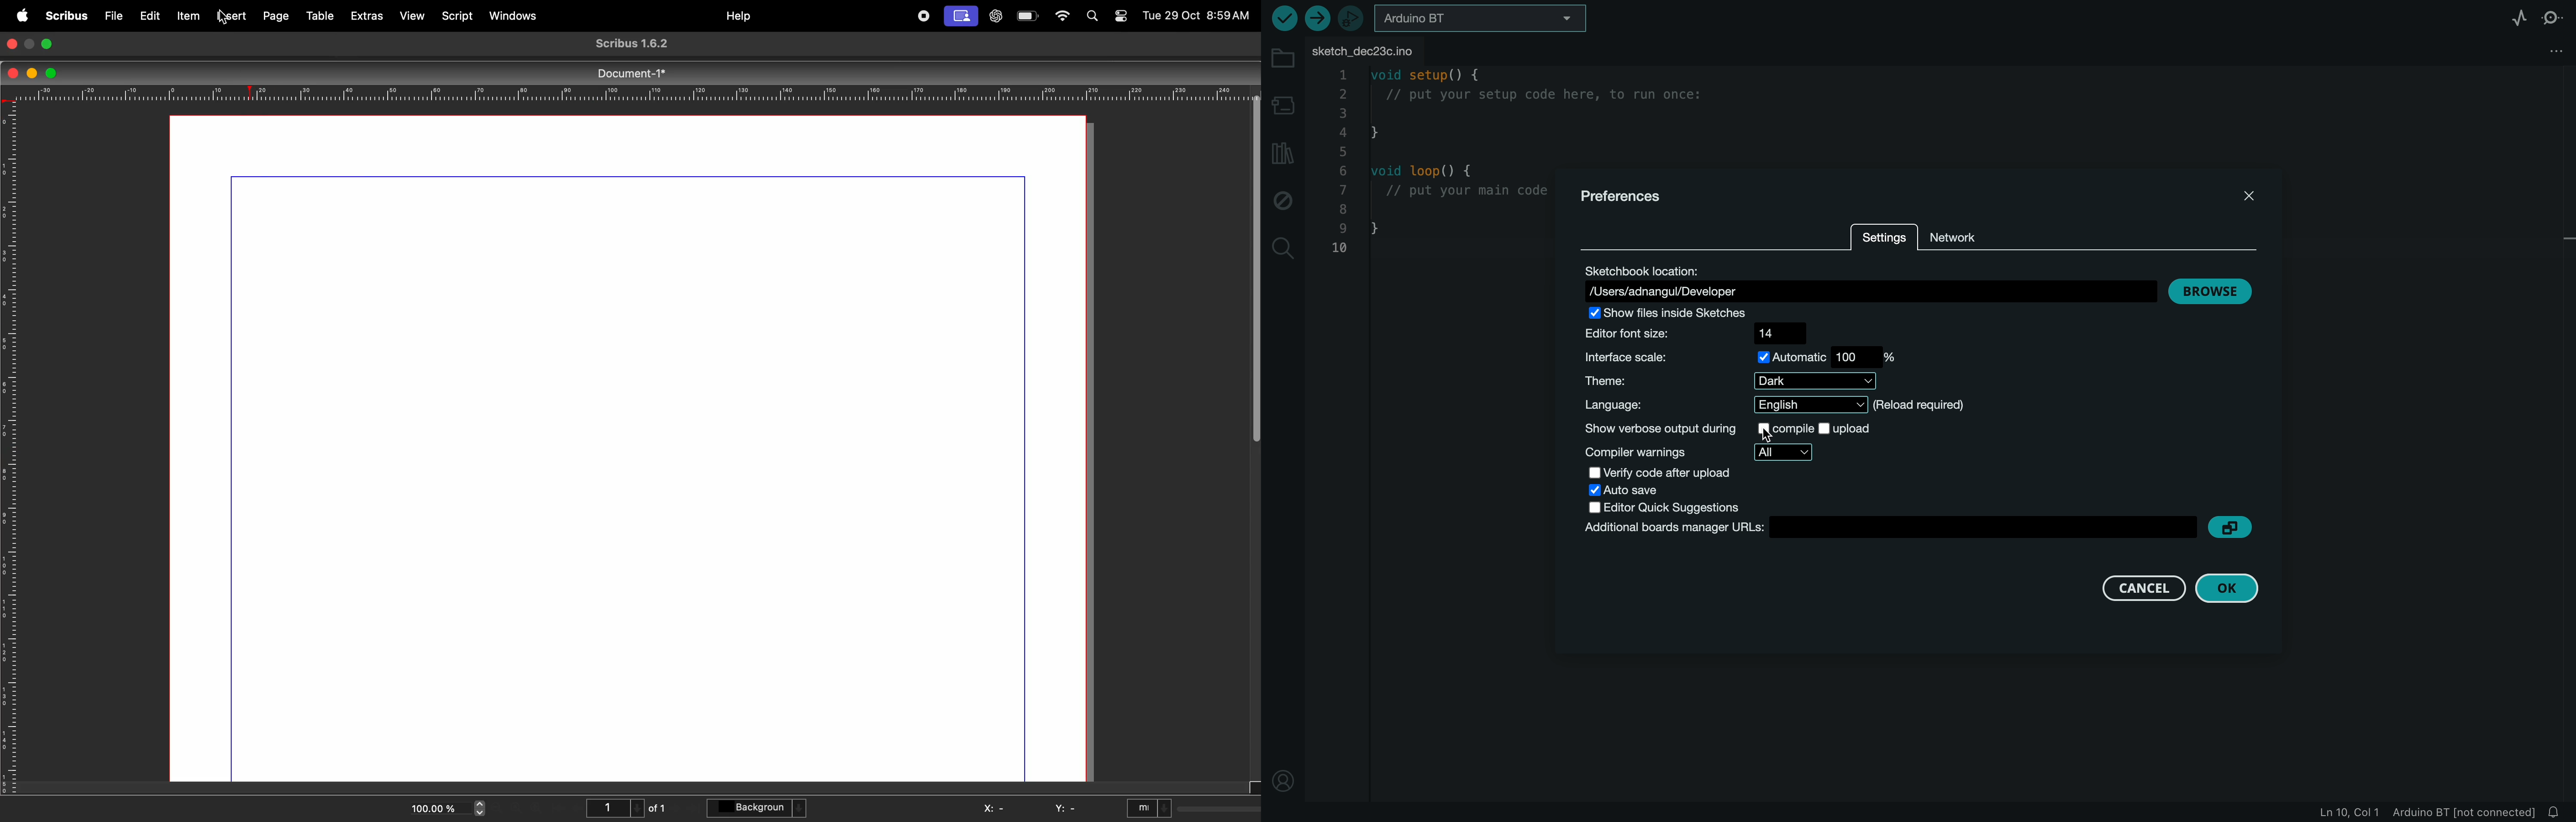 The width and height of the screenshot is (2576, 840). What do you see at coordinates (1249, 291) in the screenshot?
I see `verticle sidebar` at bounding box center [1249, 291].